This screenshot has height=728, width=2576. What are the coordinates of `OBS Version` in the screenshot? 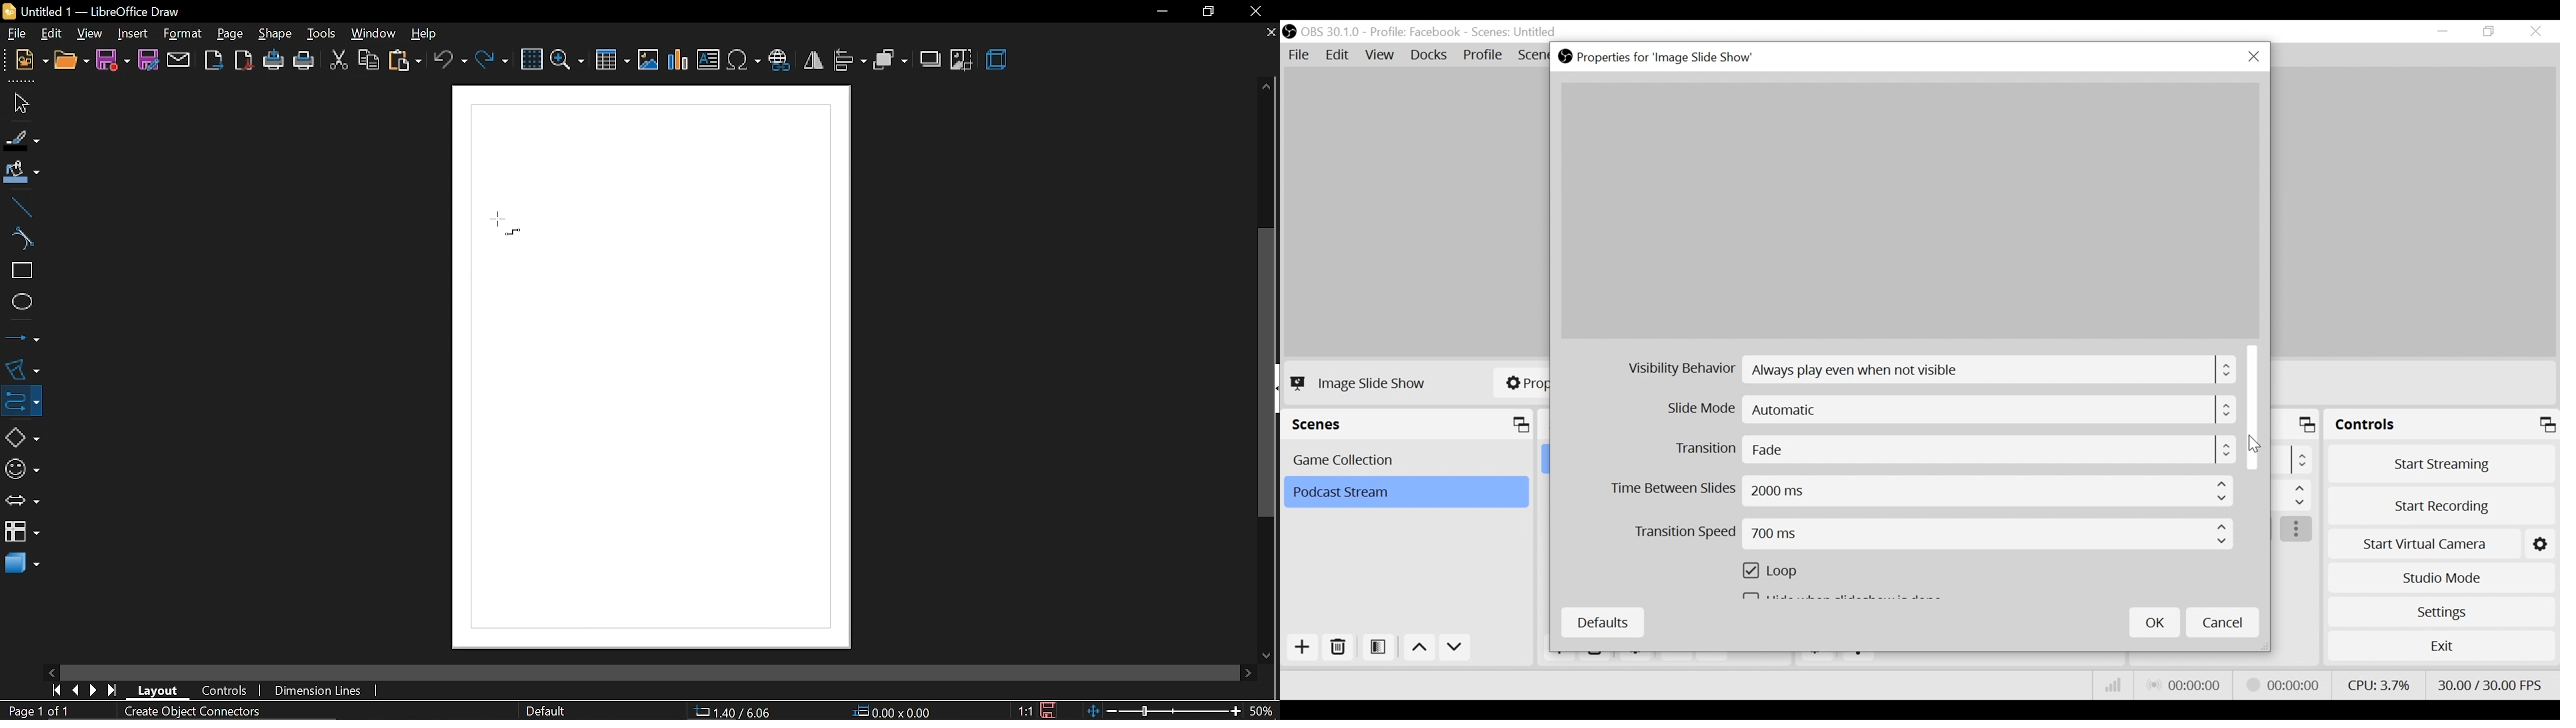 It's located at (1333, 32).